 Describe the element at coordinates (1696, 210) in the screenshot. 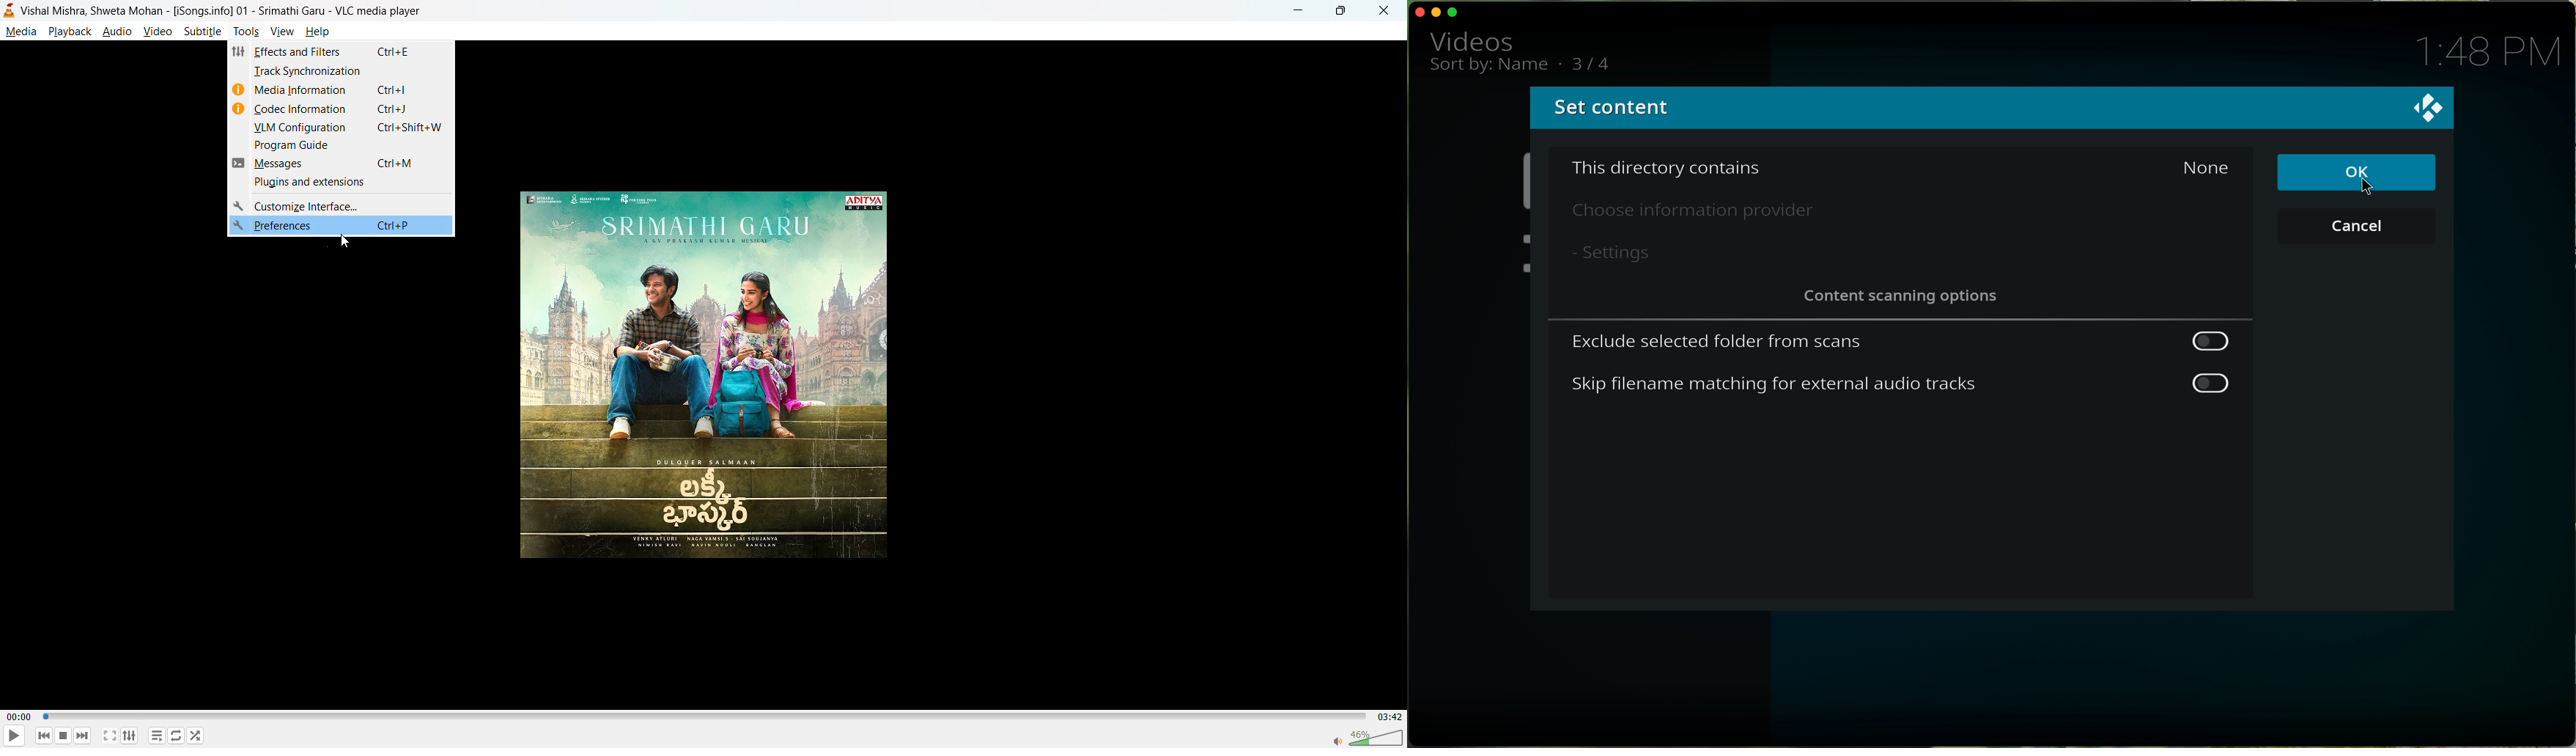

I see `choose information provider` at that location.